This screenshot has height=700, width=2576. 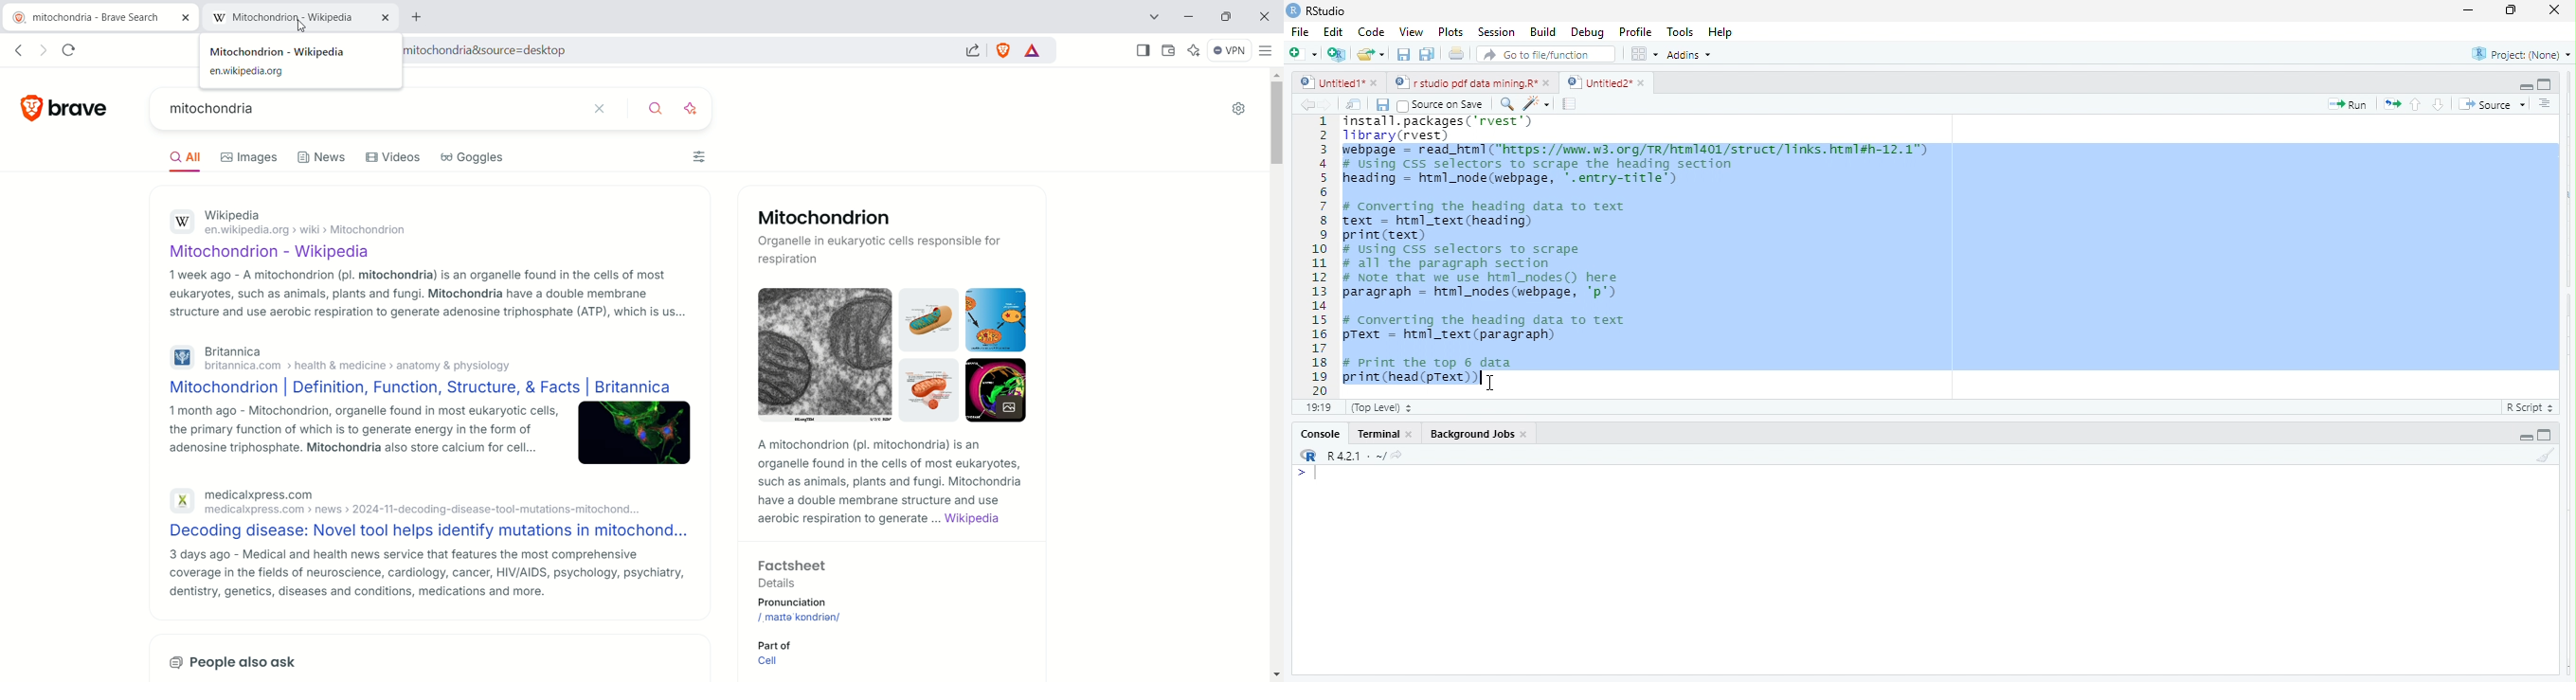 I want to click on R Script , so click(x=2527, y=408).